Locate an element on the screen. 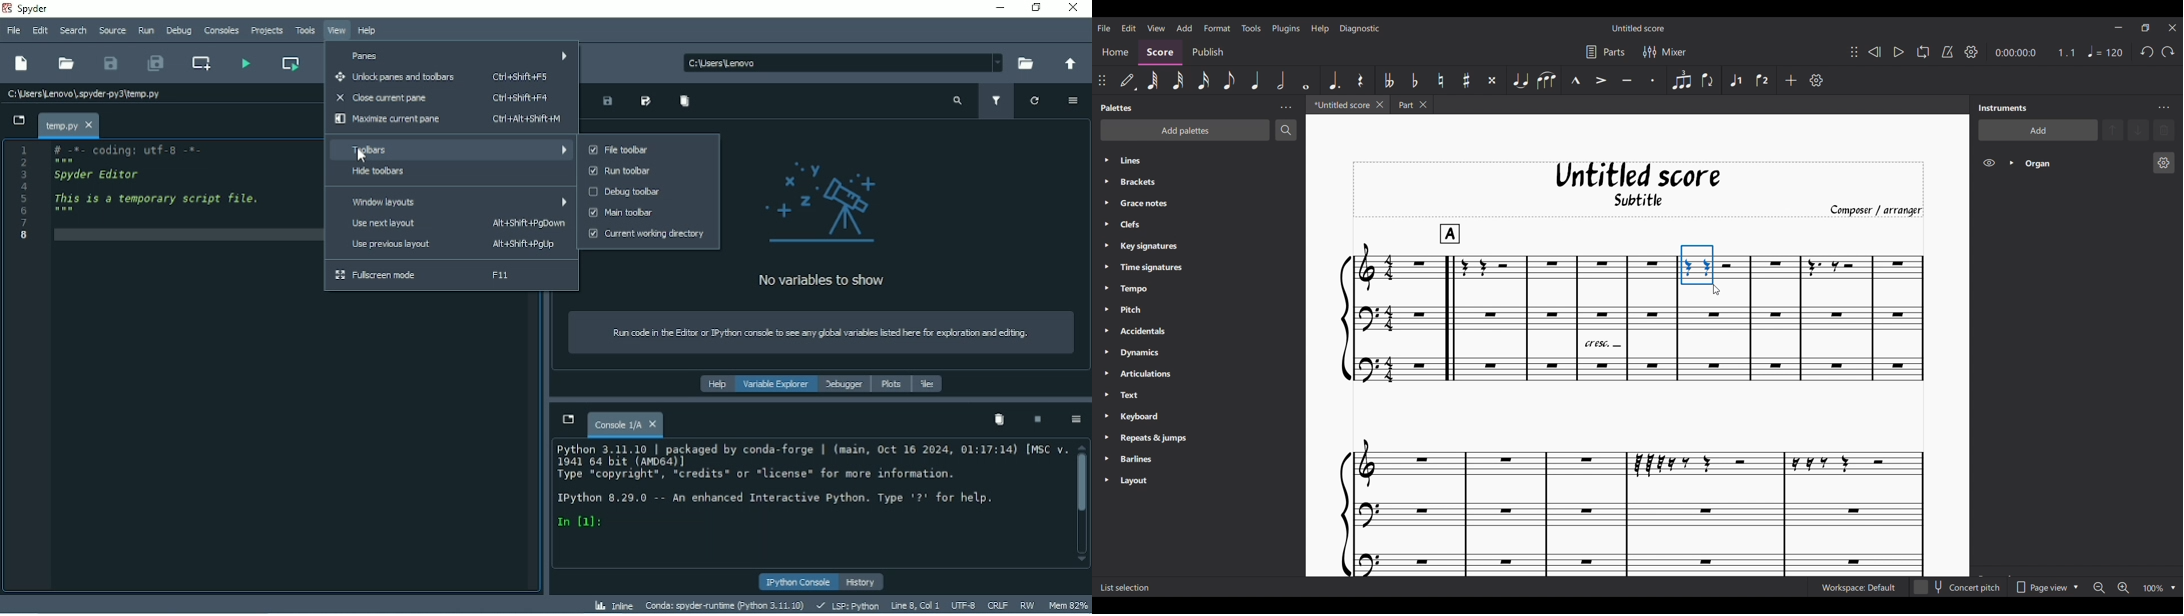 Image resolution: width=2184 pixels, height=616 pixels. Run toolbar is located at coordinates (649, 172).